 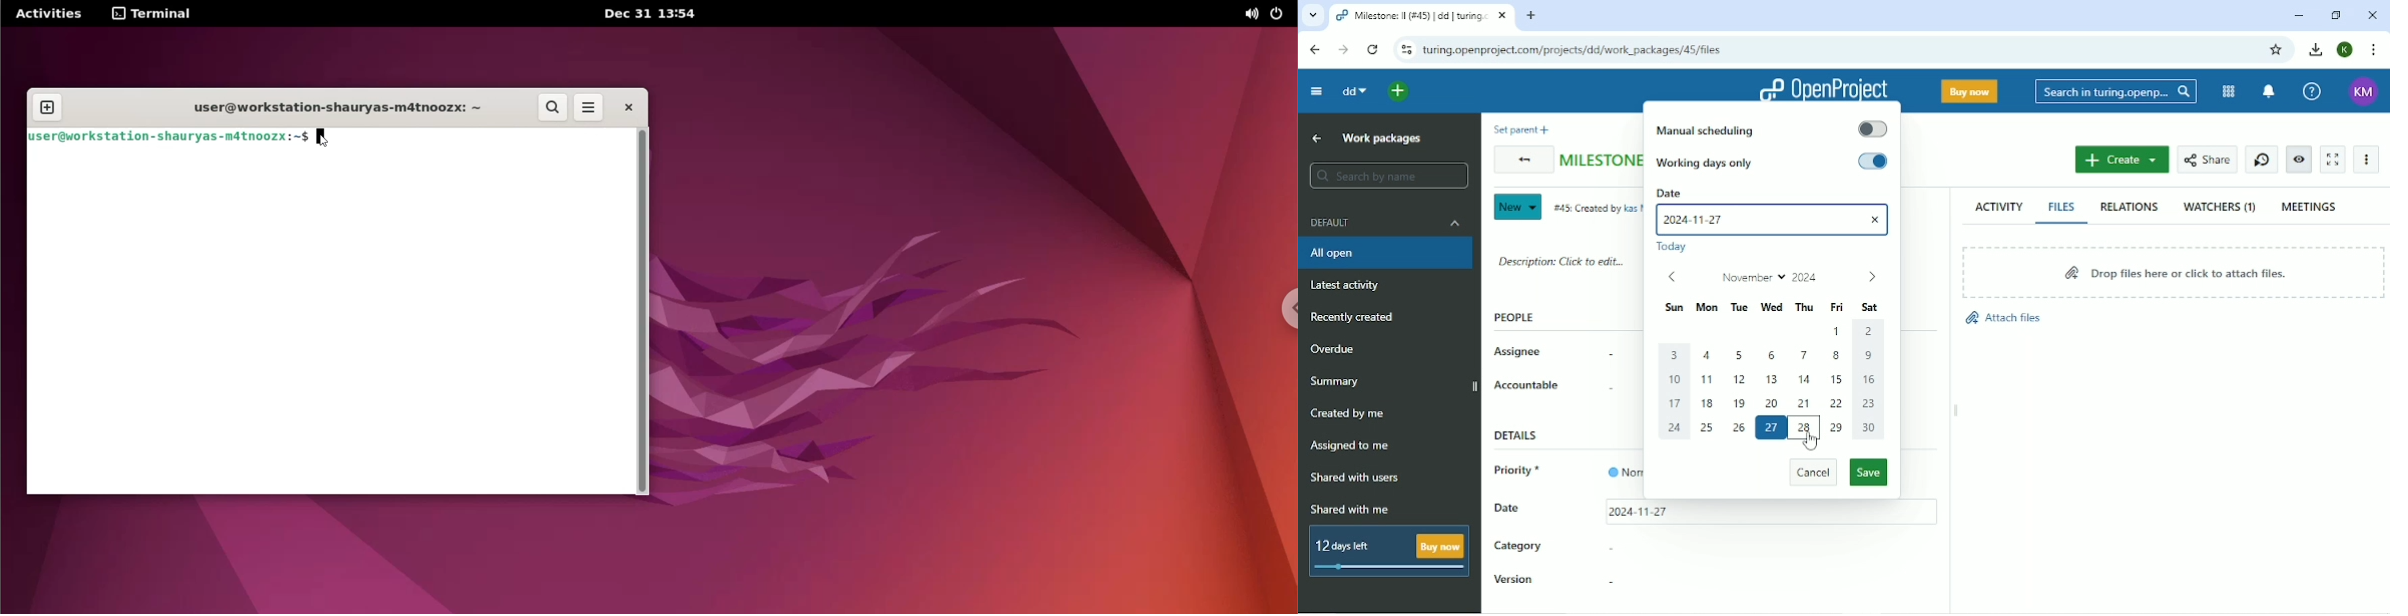 I want to click on Created by me, so click(x=1349, y=414).